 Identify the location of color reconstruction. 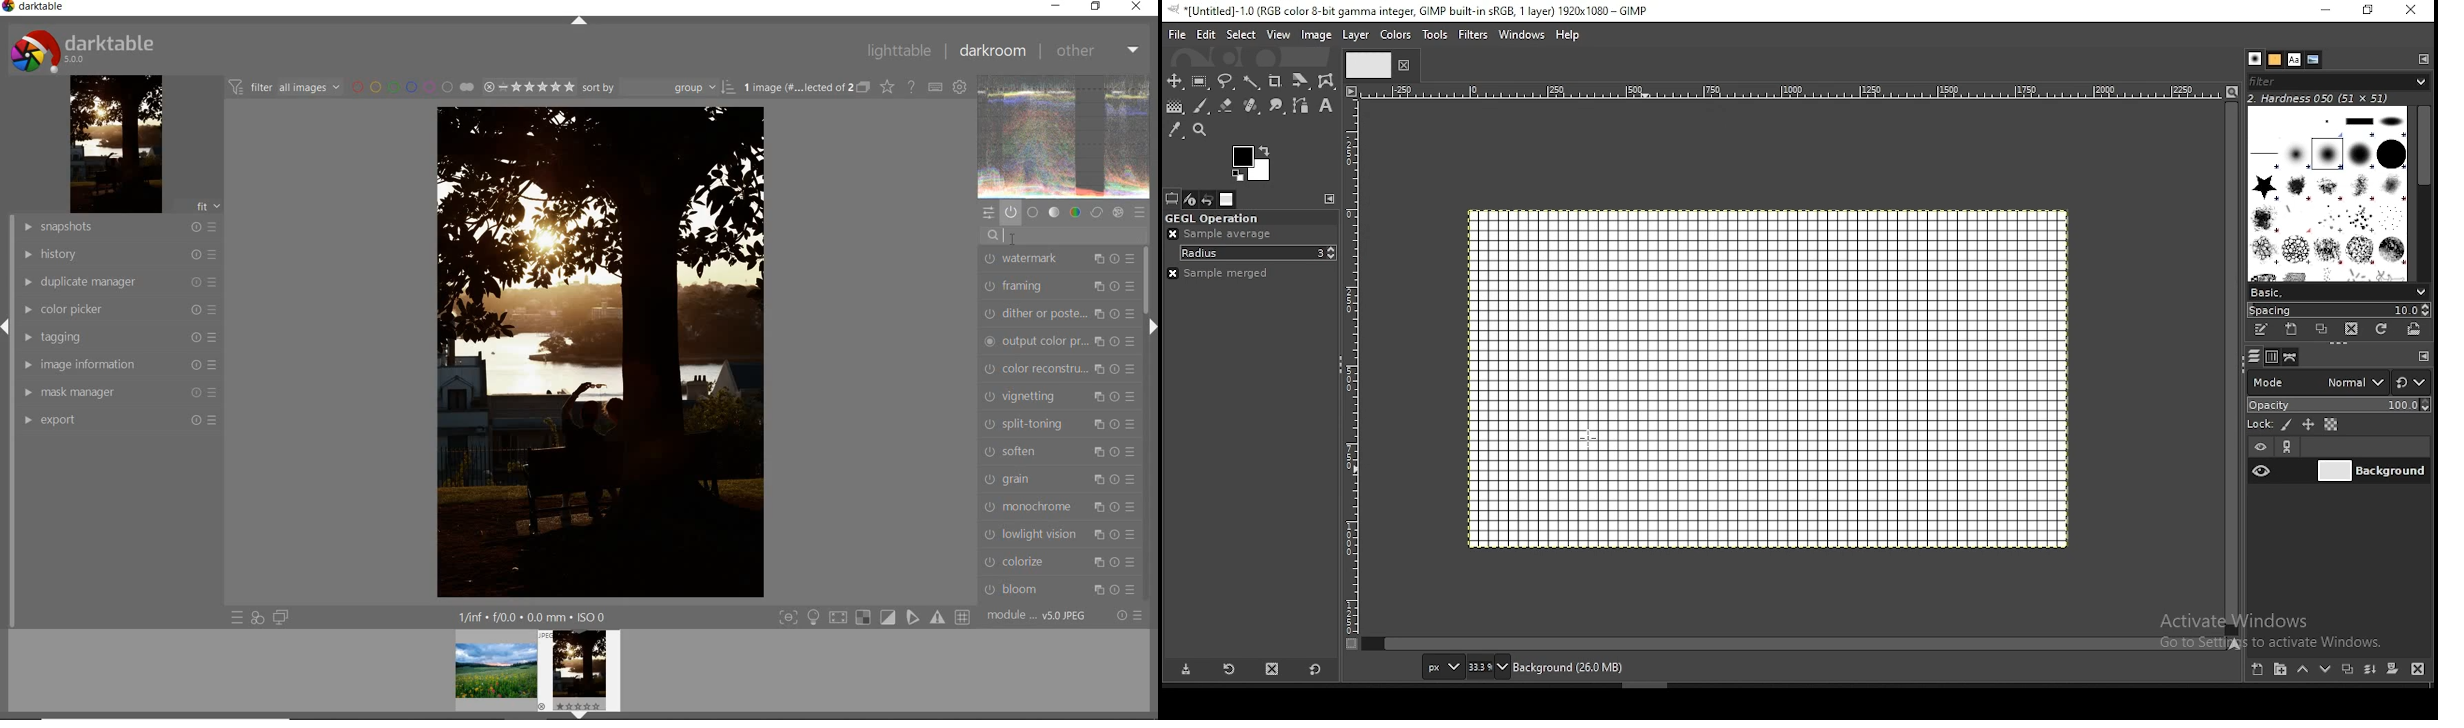
(1060, 368).